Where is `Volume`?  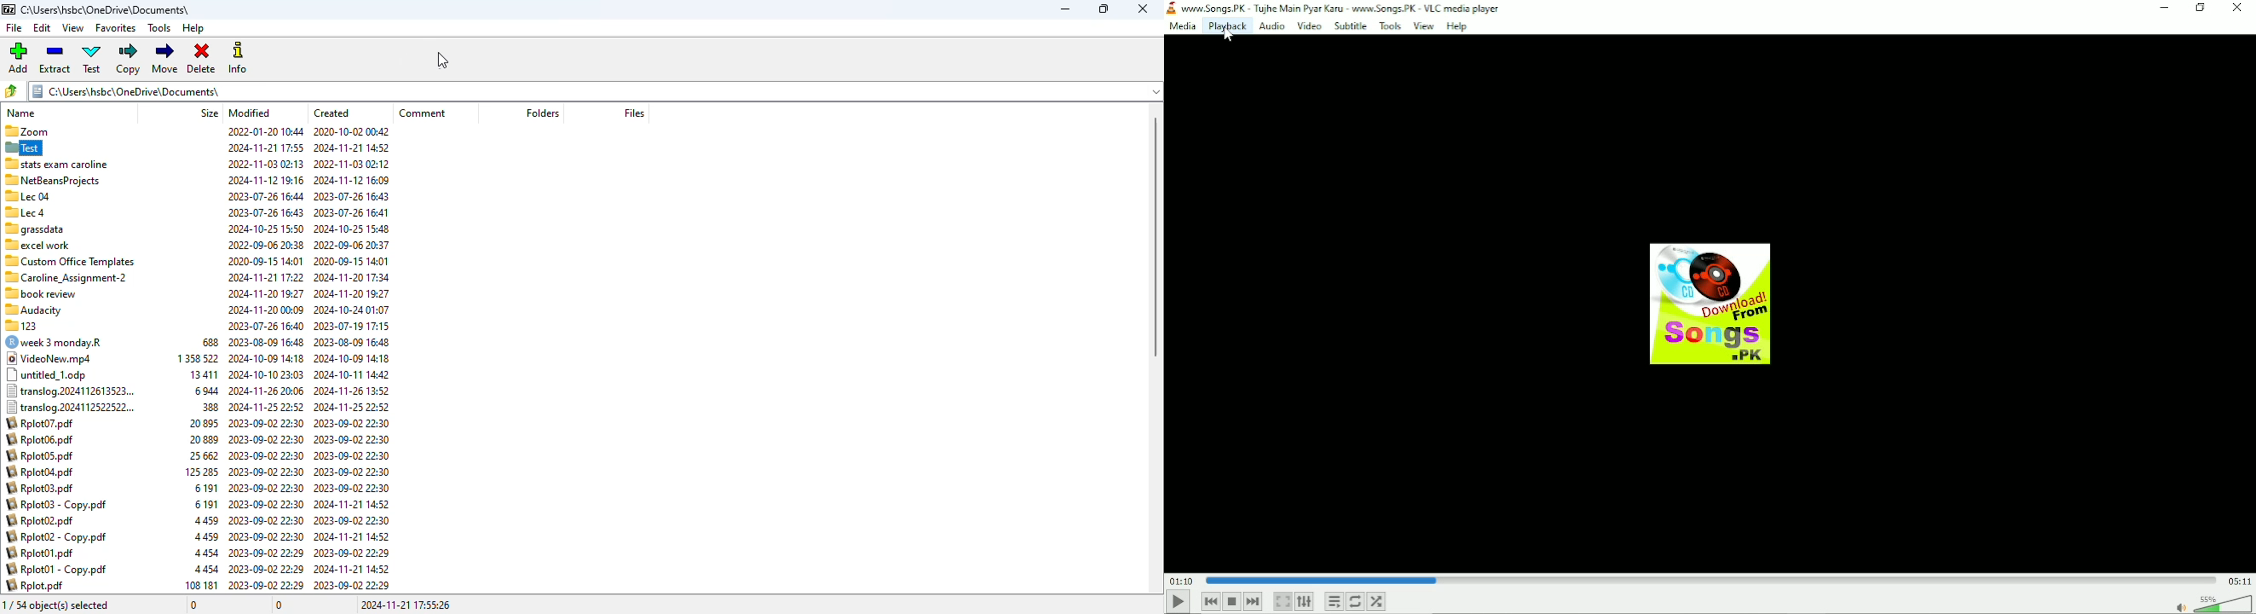 Volume is located at coordinates (2210, 603).